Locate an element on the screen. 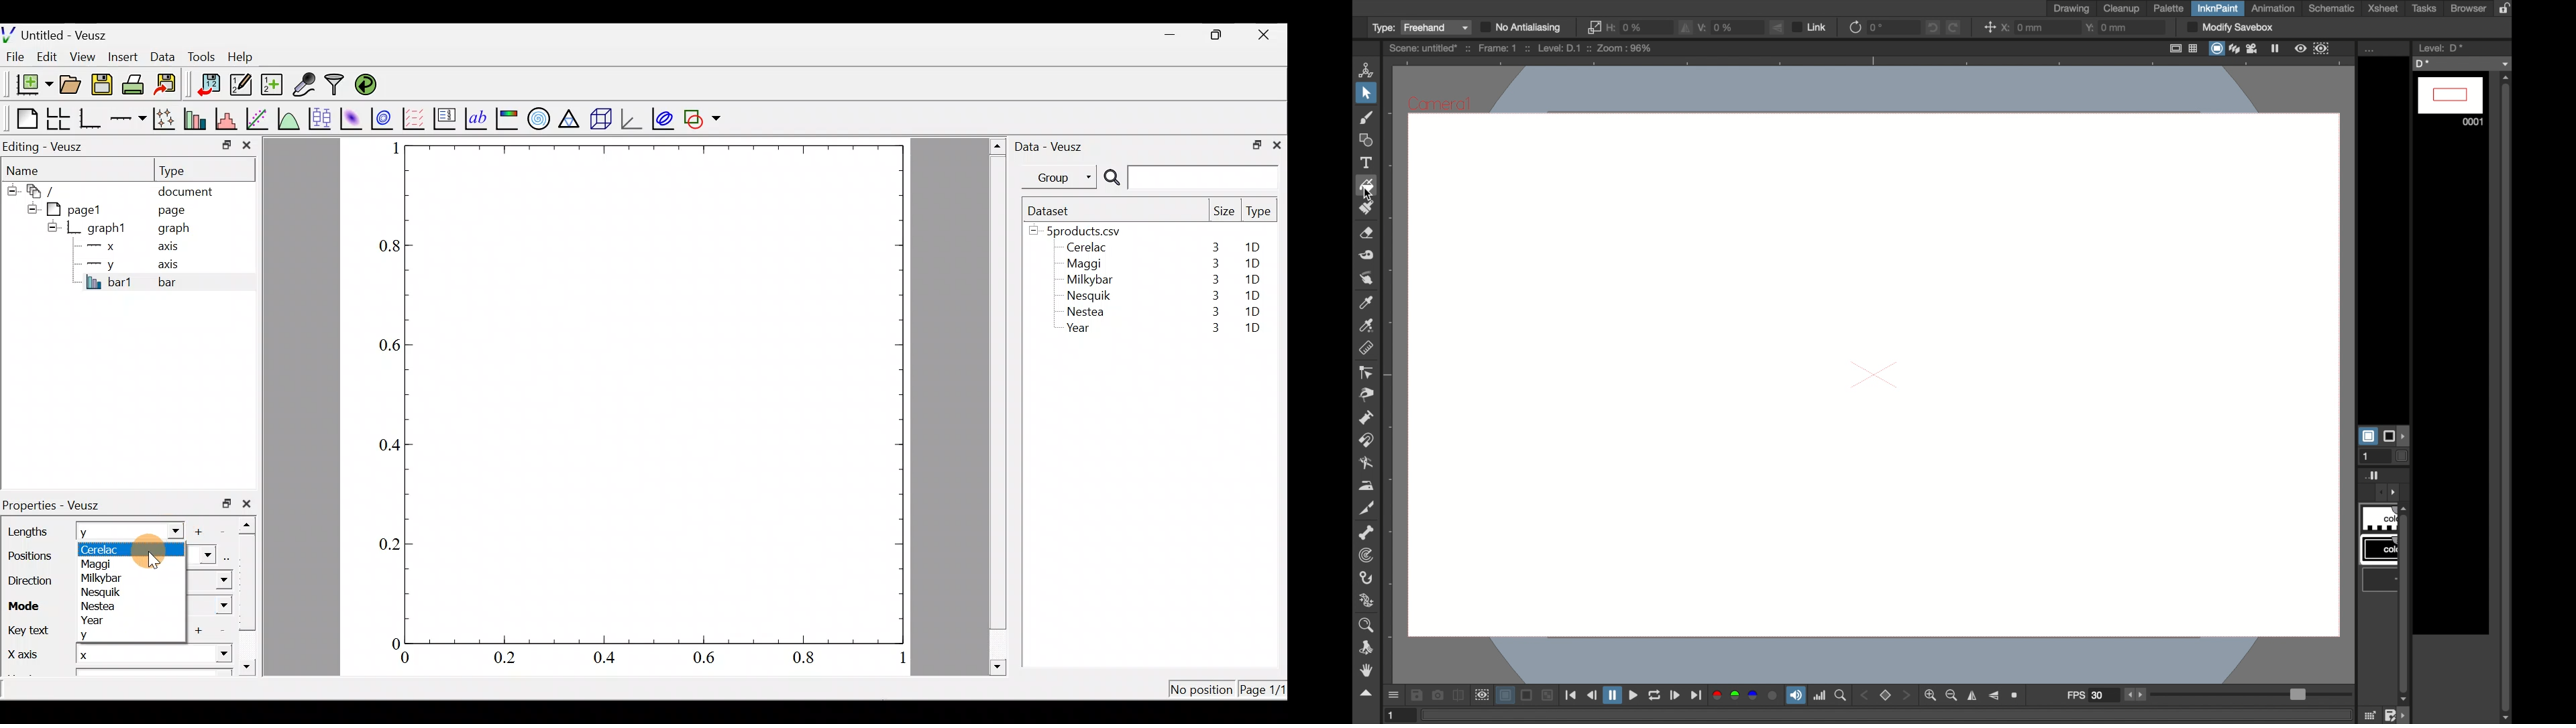 Image resolution: width=2576 pixels, height=728 pixels. minimize is located at coordinates (1549, 695).